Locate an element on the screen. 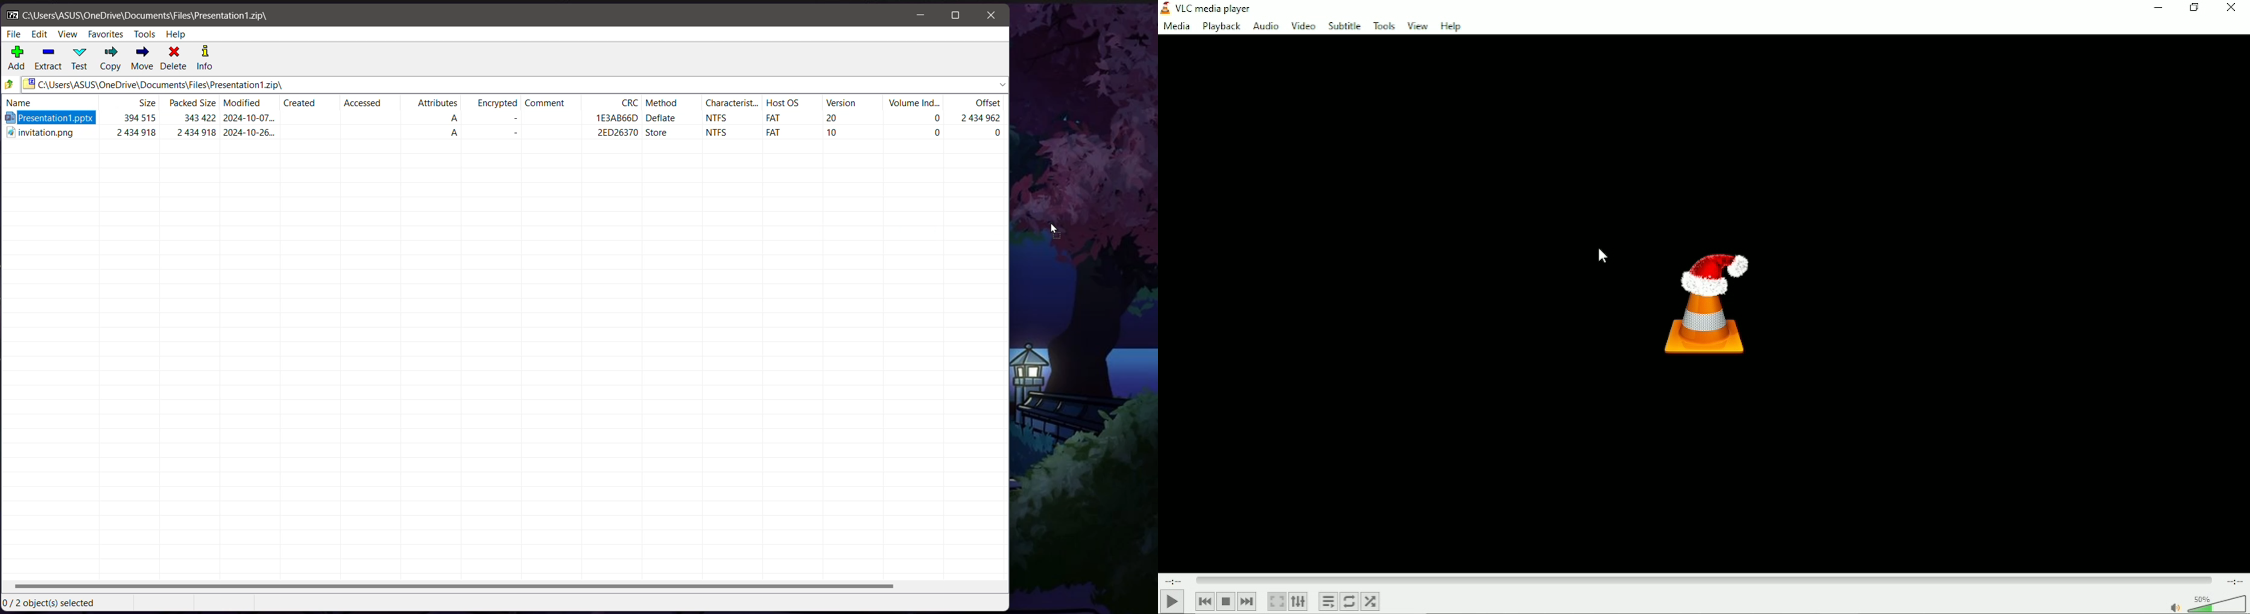 Image resolution: width=2268 pixels, height=616 pixels. Elapsed time is located at coordinates (1174, 580).